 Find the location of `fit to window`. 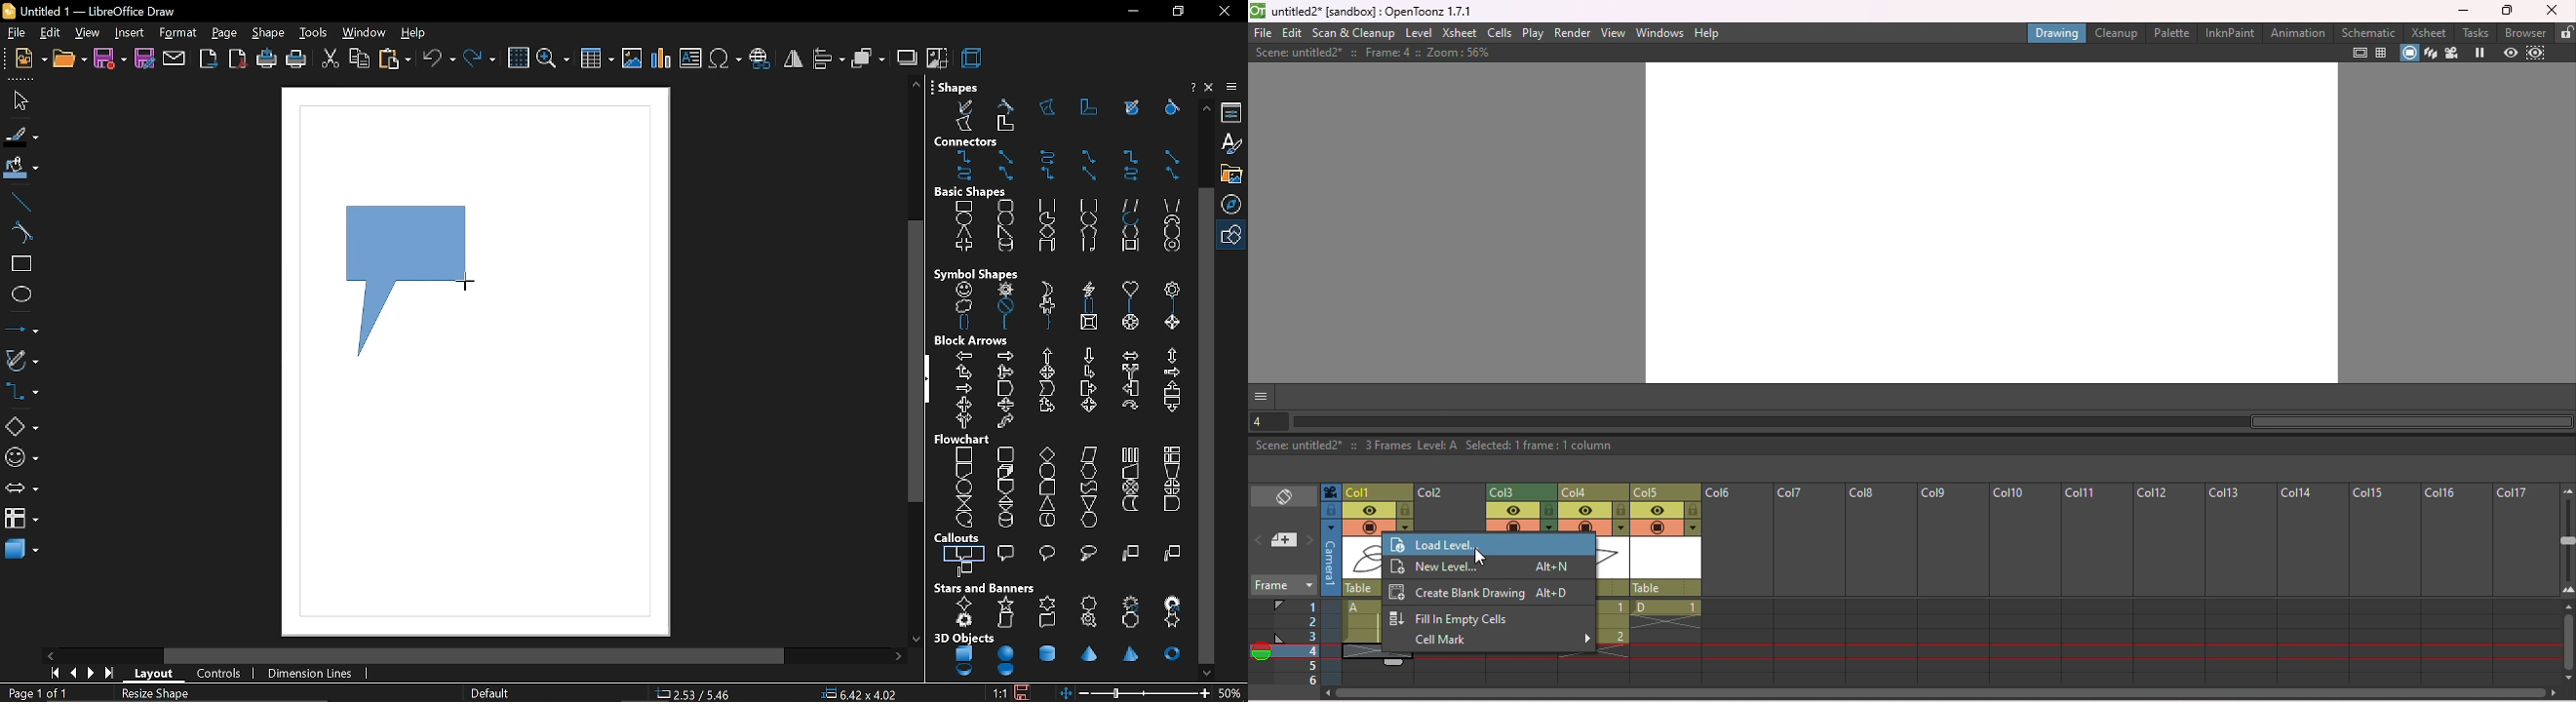

fit to window is located at coordinates (1068, 693).